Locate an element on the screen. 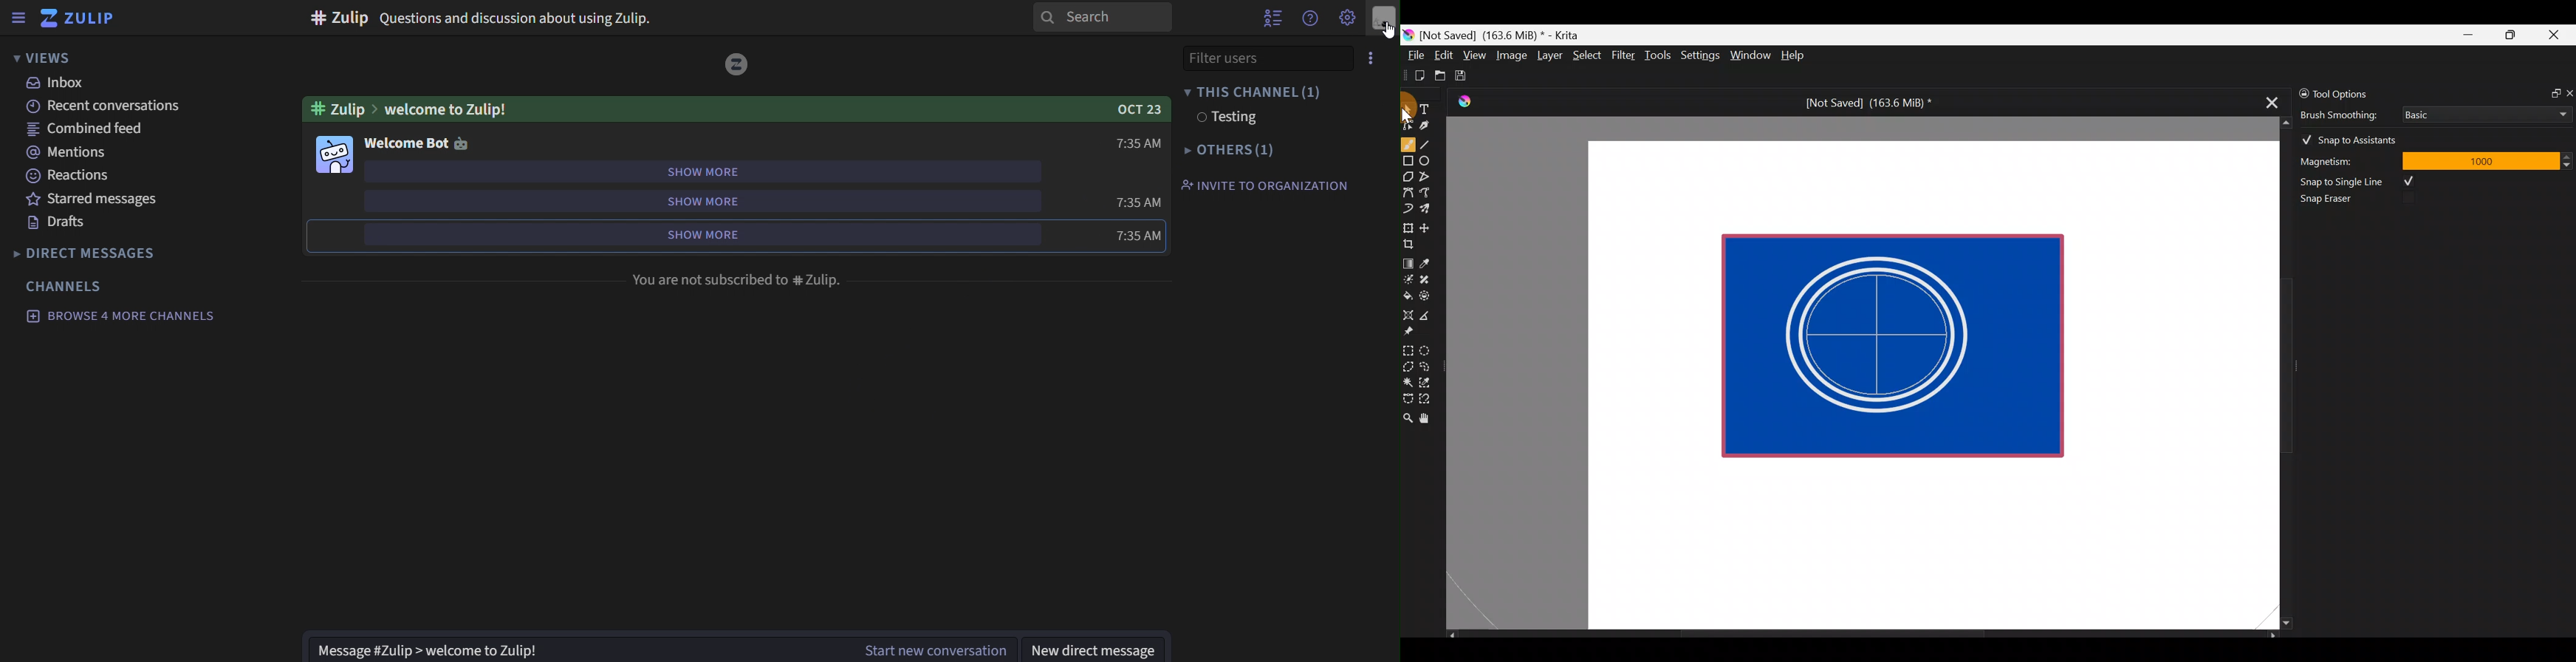  7:35am is located at coordinates (1142, 202).